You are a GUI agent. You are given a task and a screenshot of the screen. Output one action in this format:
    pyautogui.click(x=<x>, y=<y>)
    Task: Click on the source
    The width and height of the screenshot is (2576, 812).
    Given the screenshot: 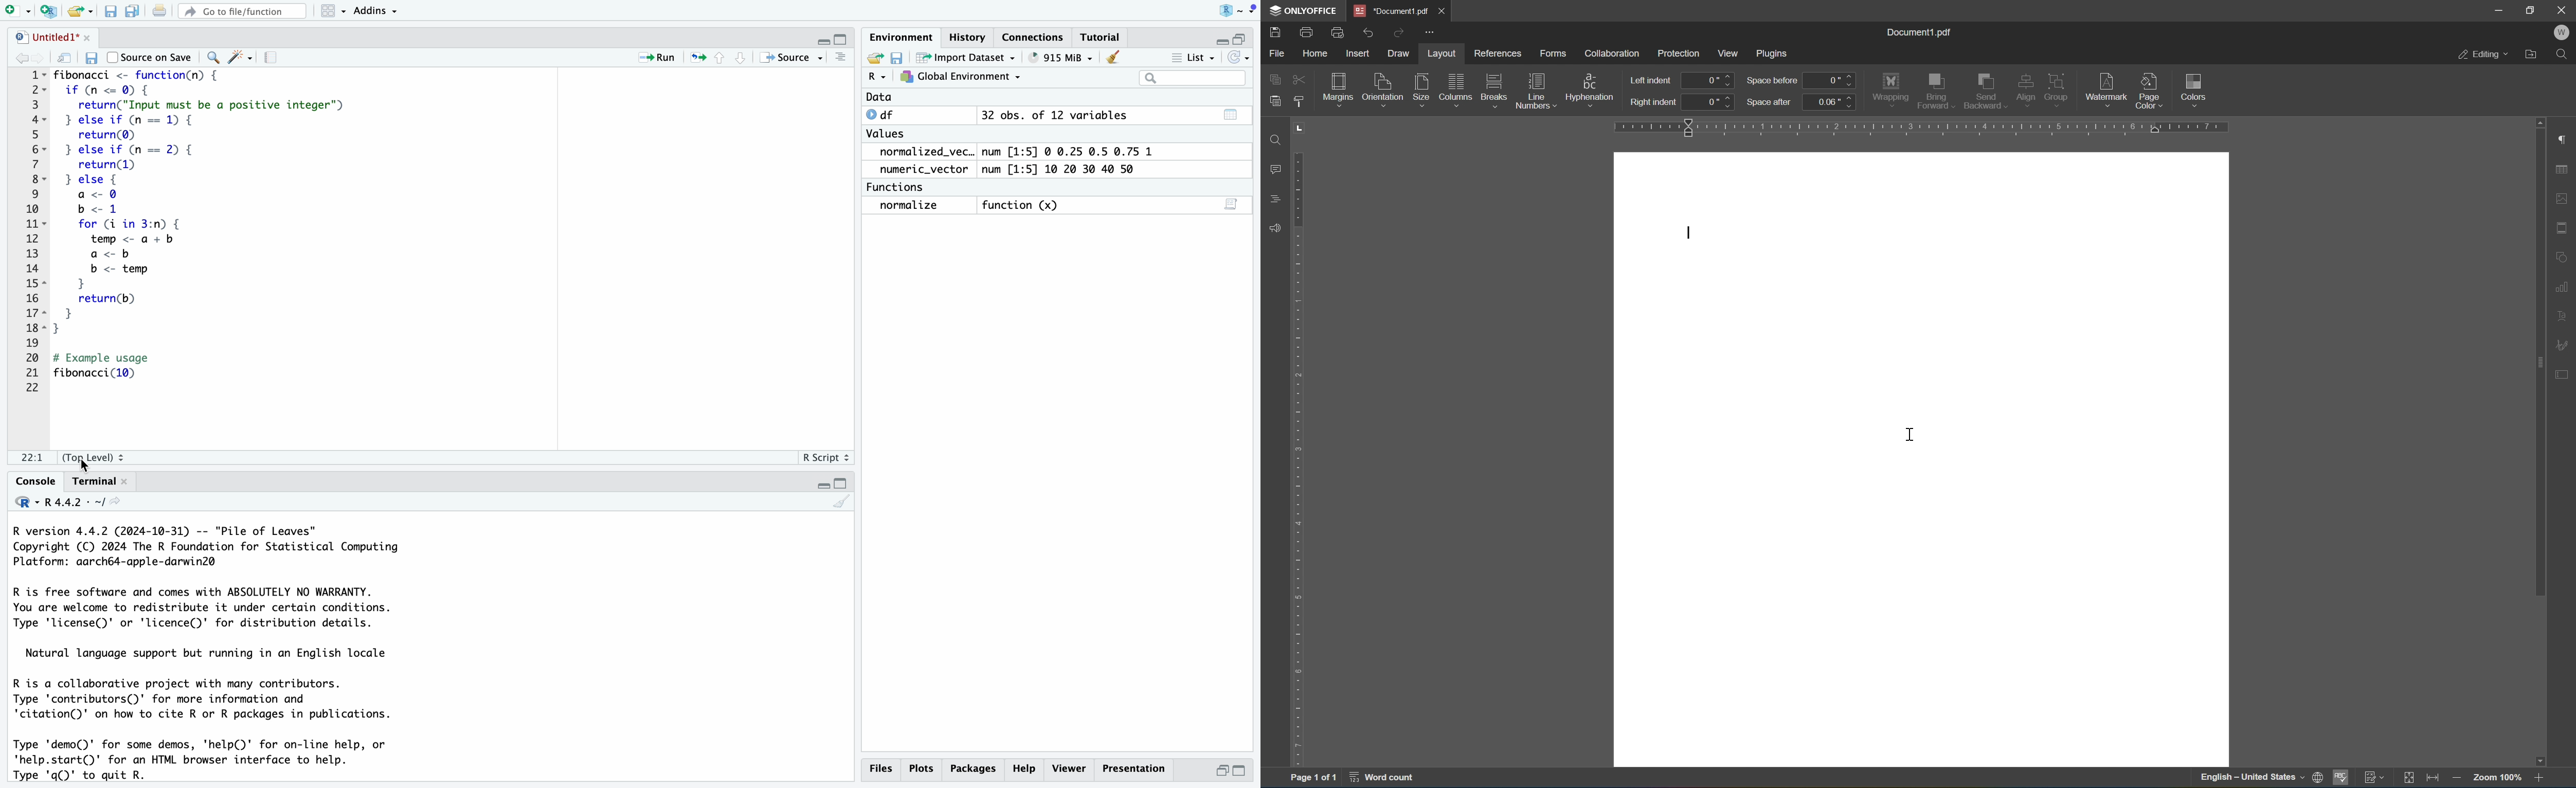 What is the action you would take?
    pyautogui.click(x=790, y=57)
    